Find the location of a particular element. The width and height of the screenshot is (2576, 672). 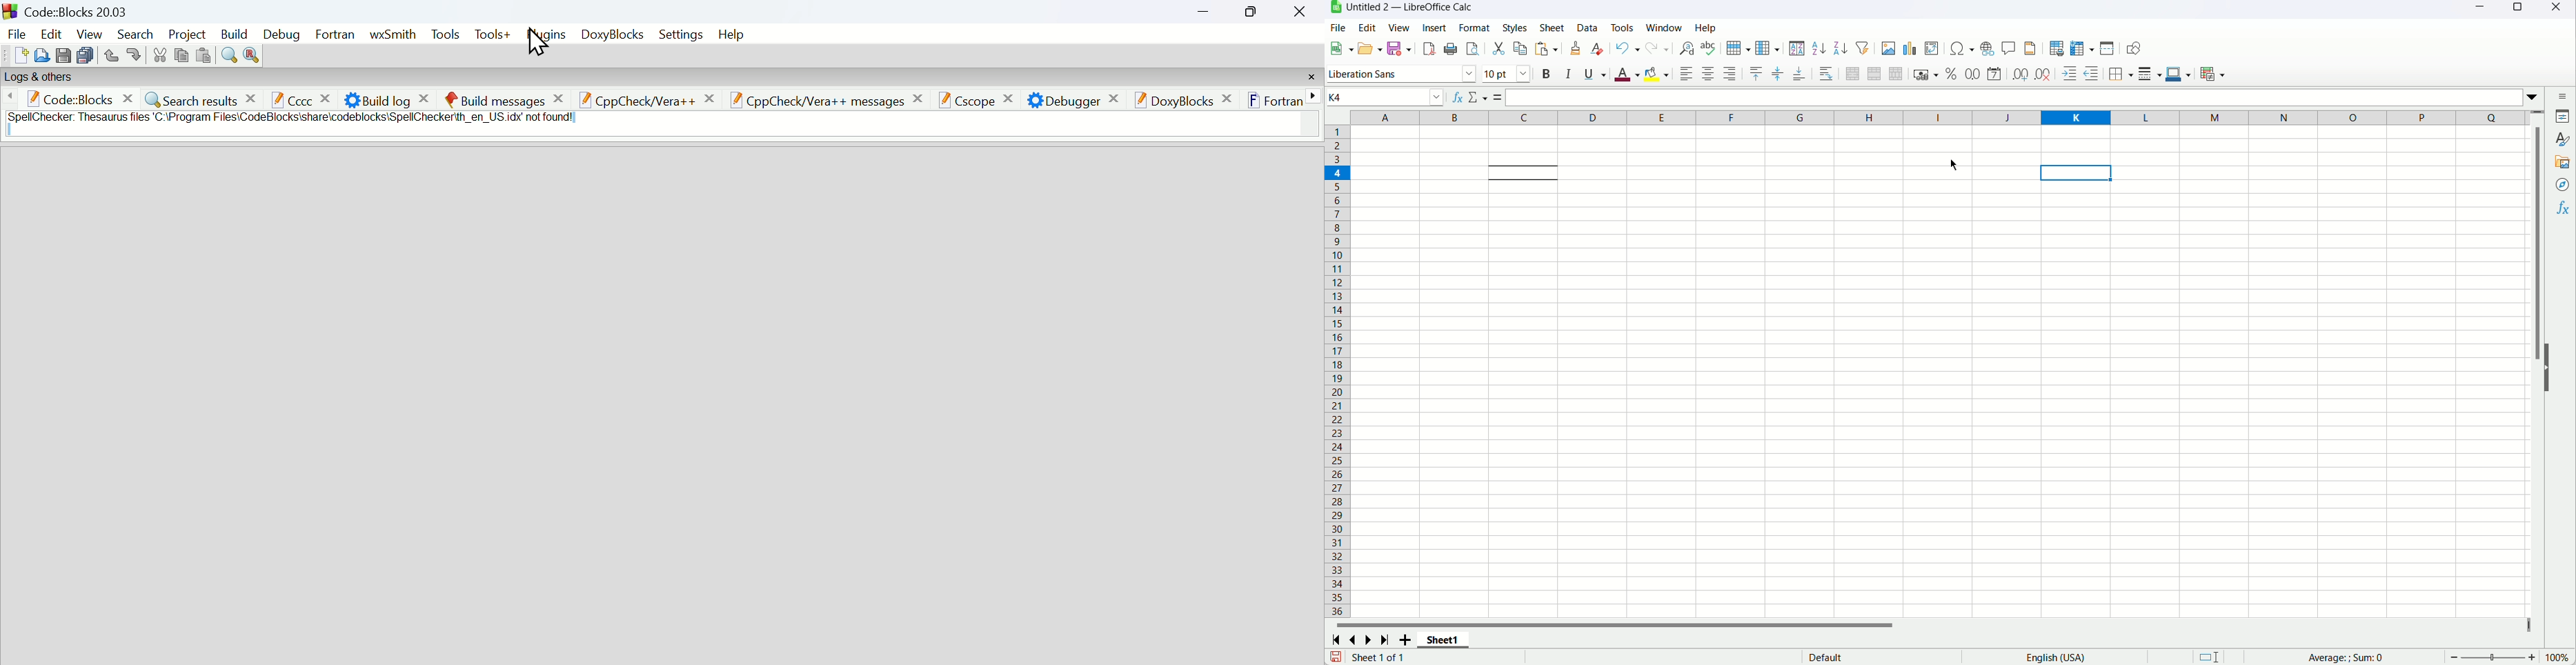

Data is located at coordinates (1588, 29).